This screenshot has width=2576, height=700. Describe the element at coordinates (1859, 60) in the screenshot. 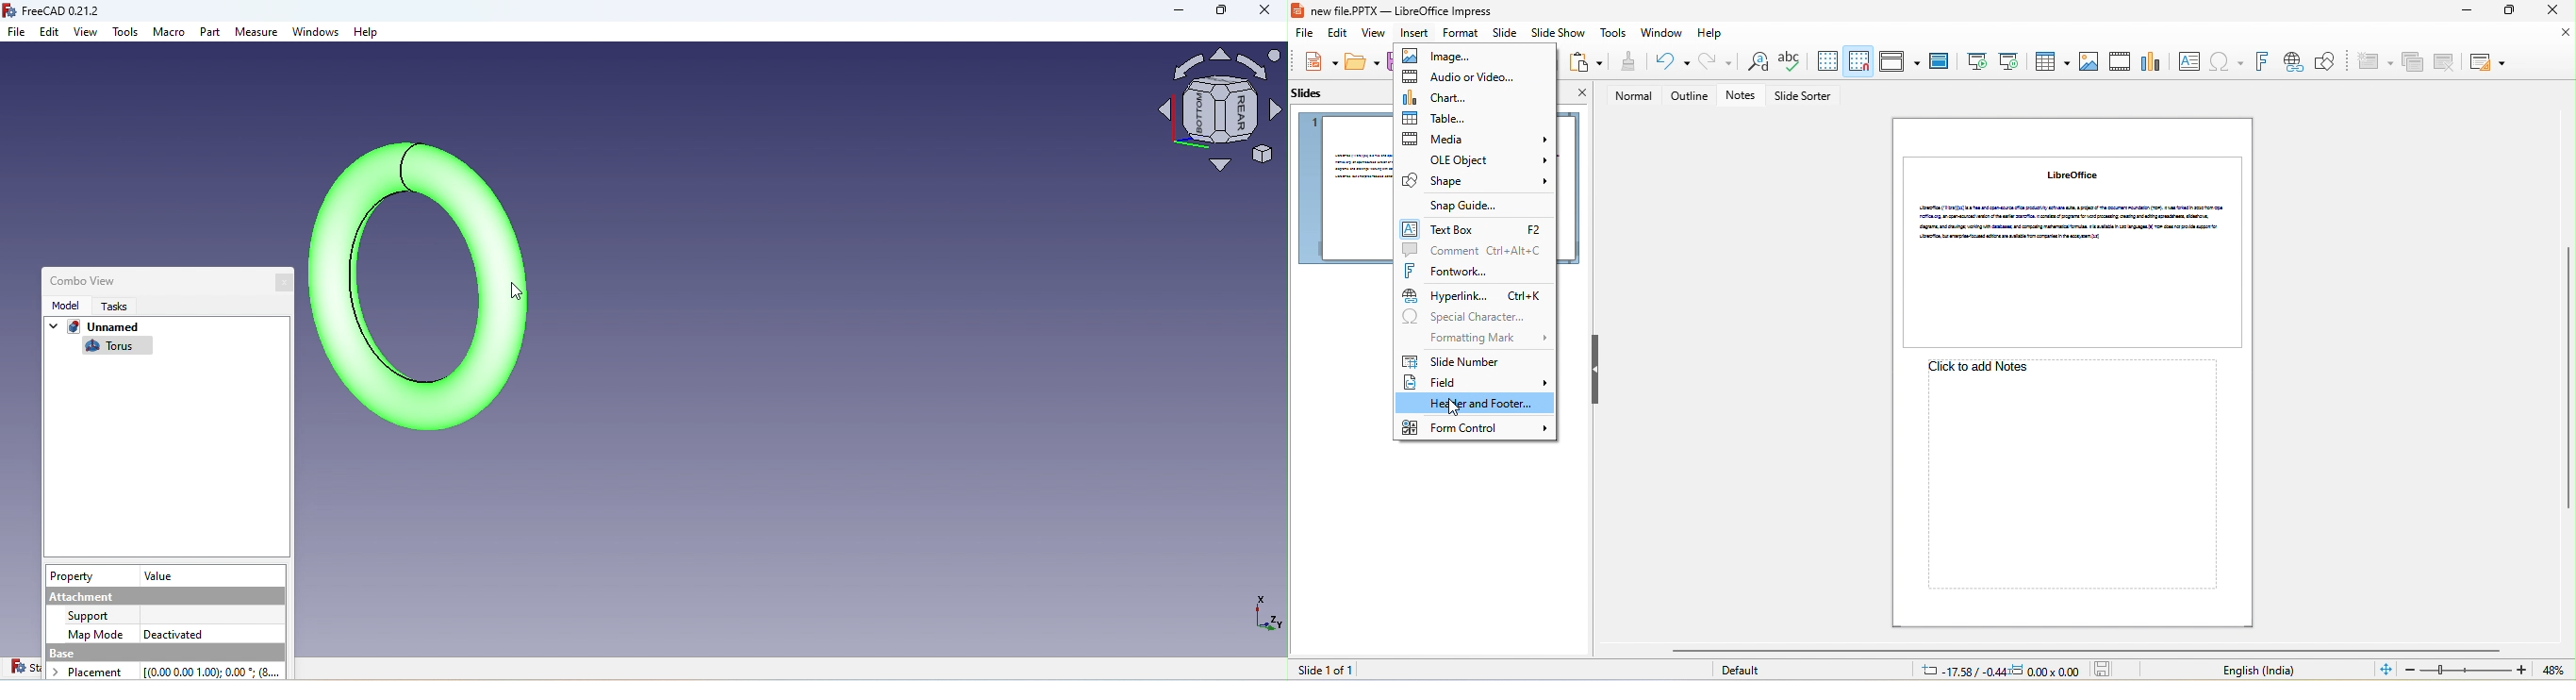

I see `snap to grid` at that location.